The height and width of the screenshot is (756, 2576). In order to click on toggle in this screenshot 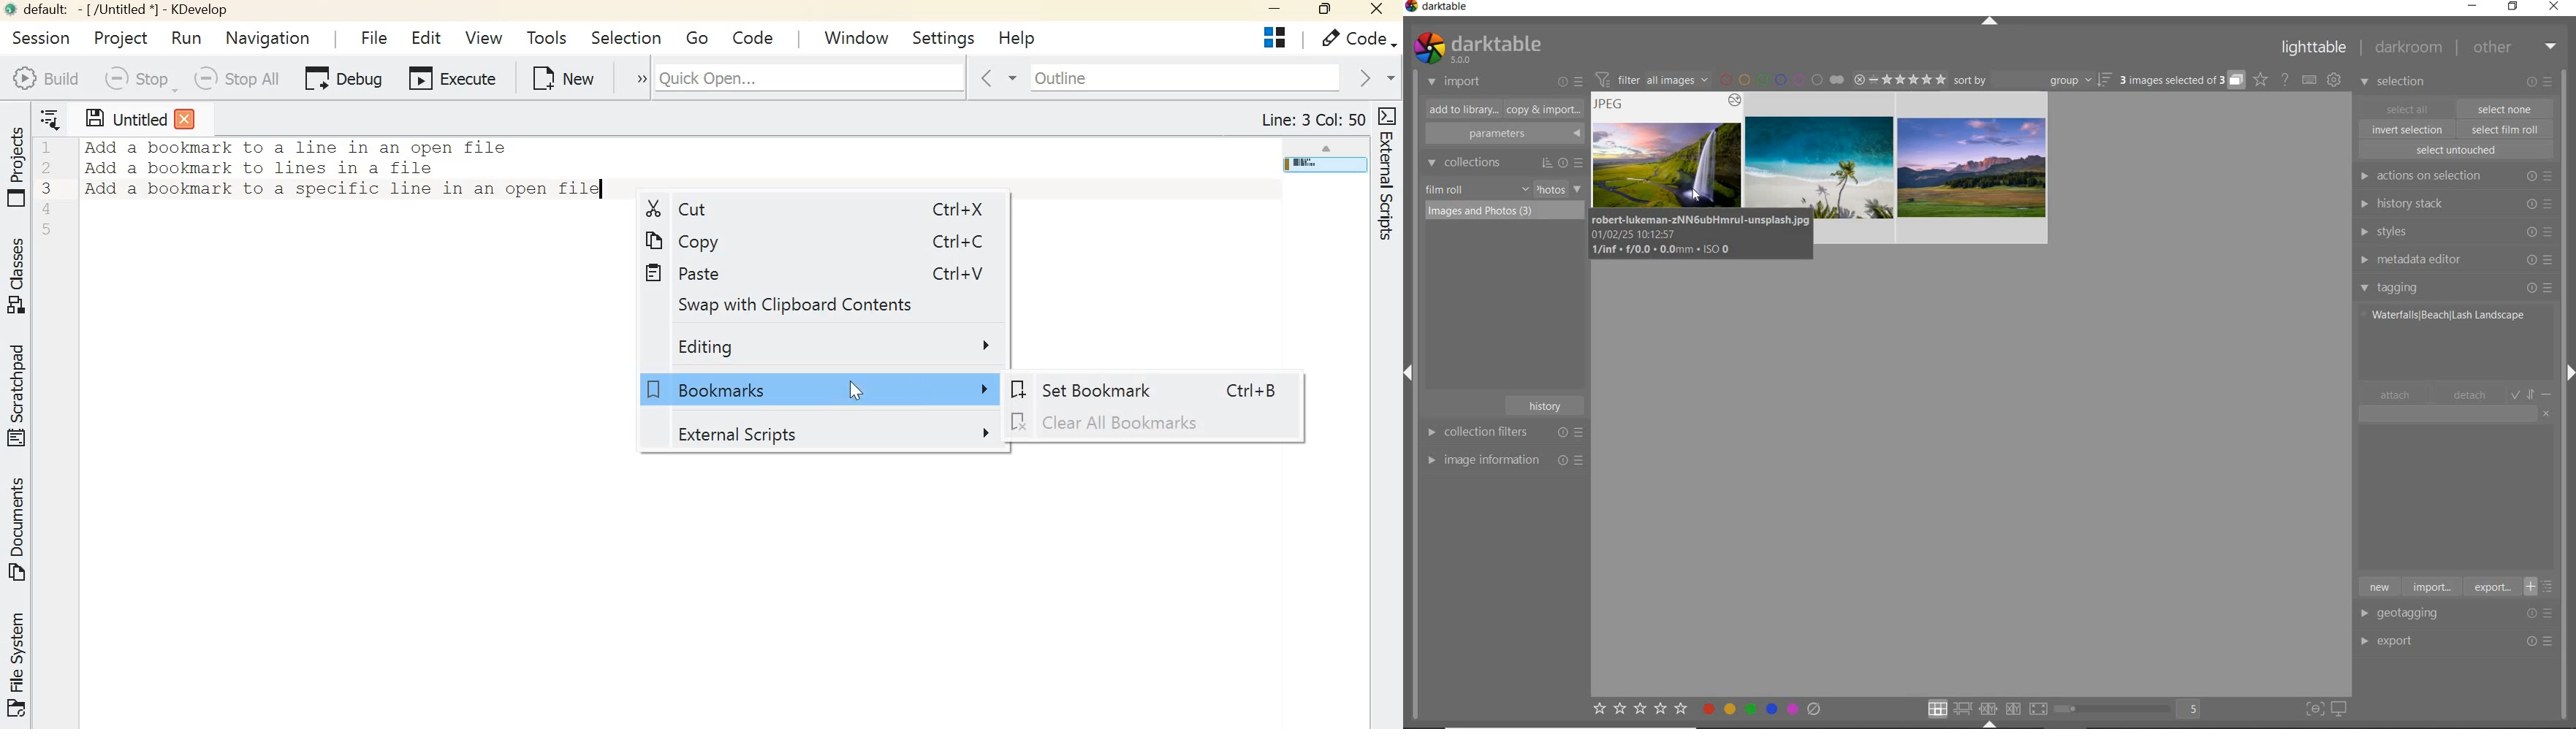, I will do `click(2533, 393)`.